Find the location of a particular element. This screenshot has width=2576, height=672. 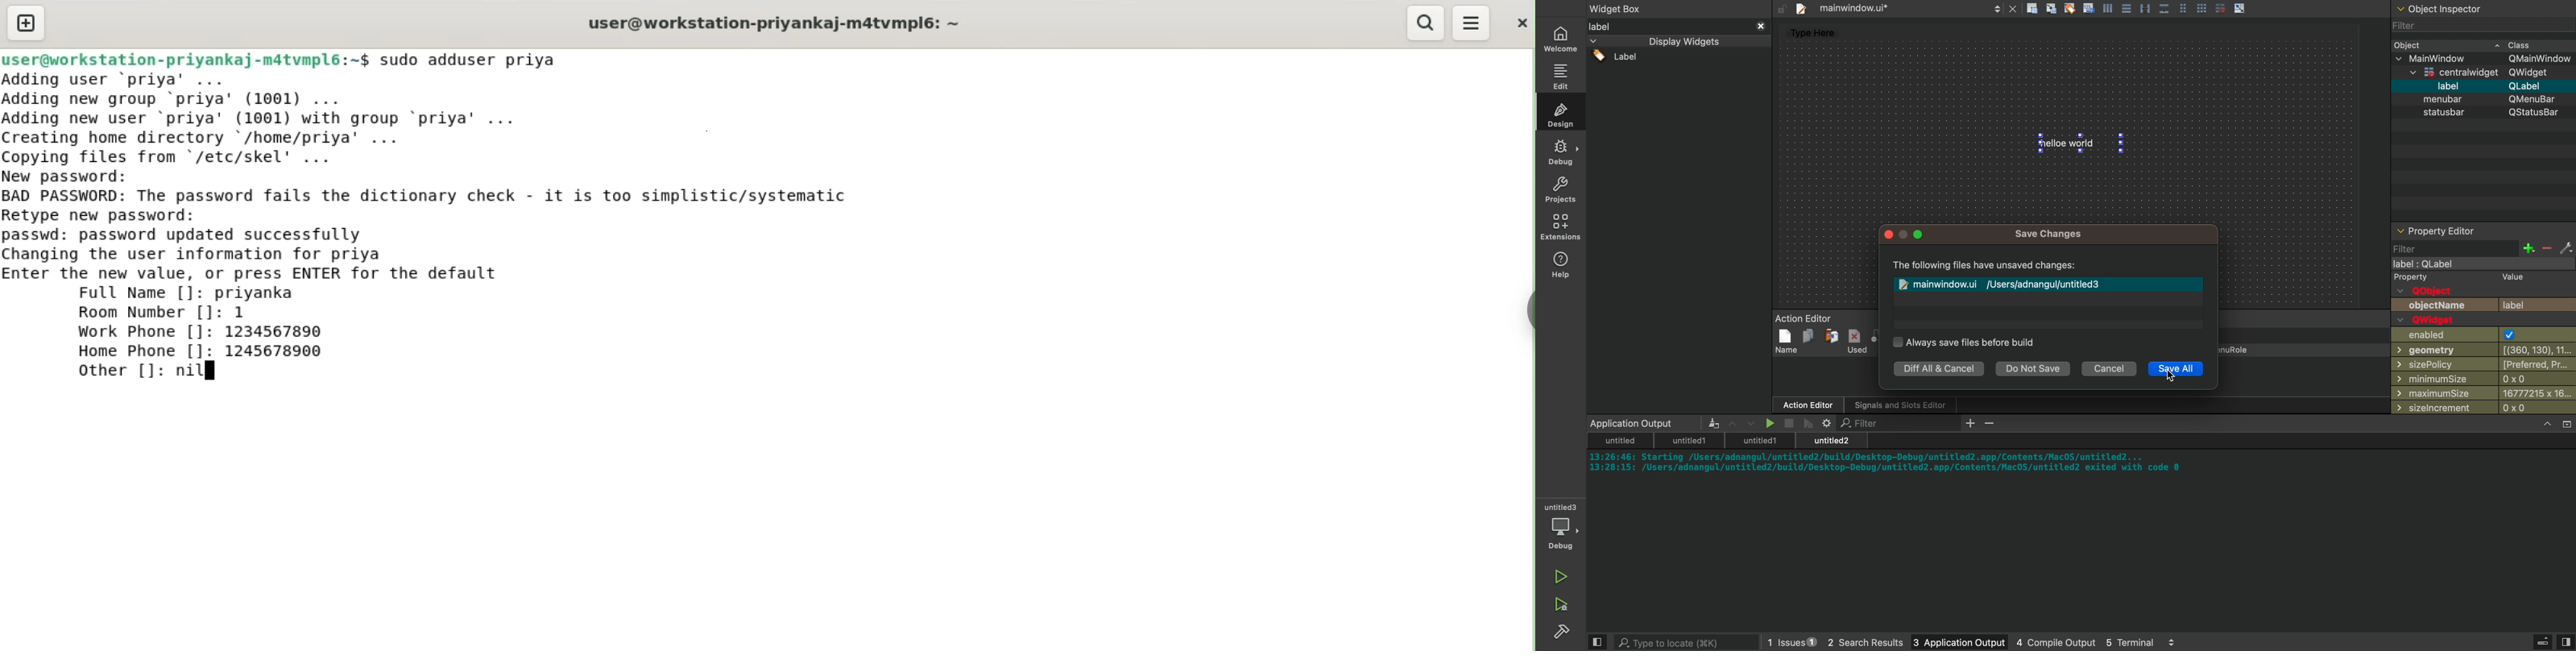

 is located at coordinates (2452, 8).